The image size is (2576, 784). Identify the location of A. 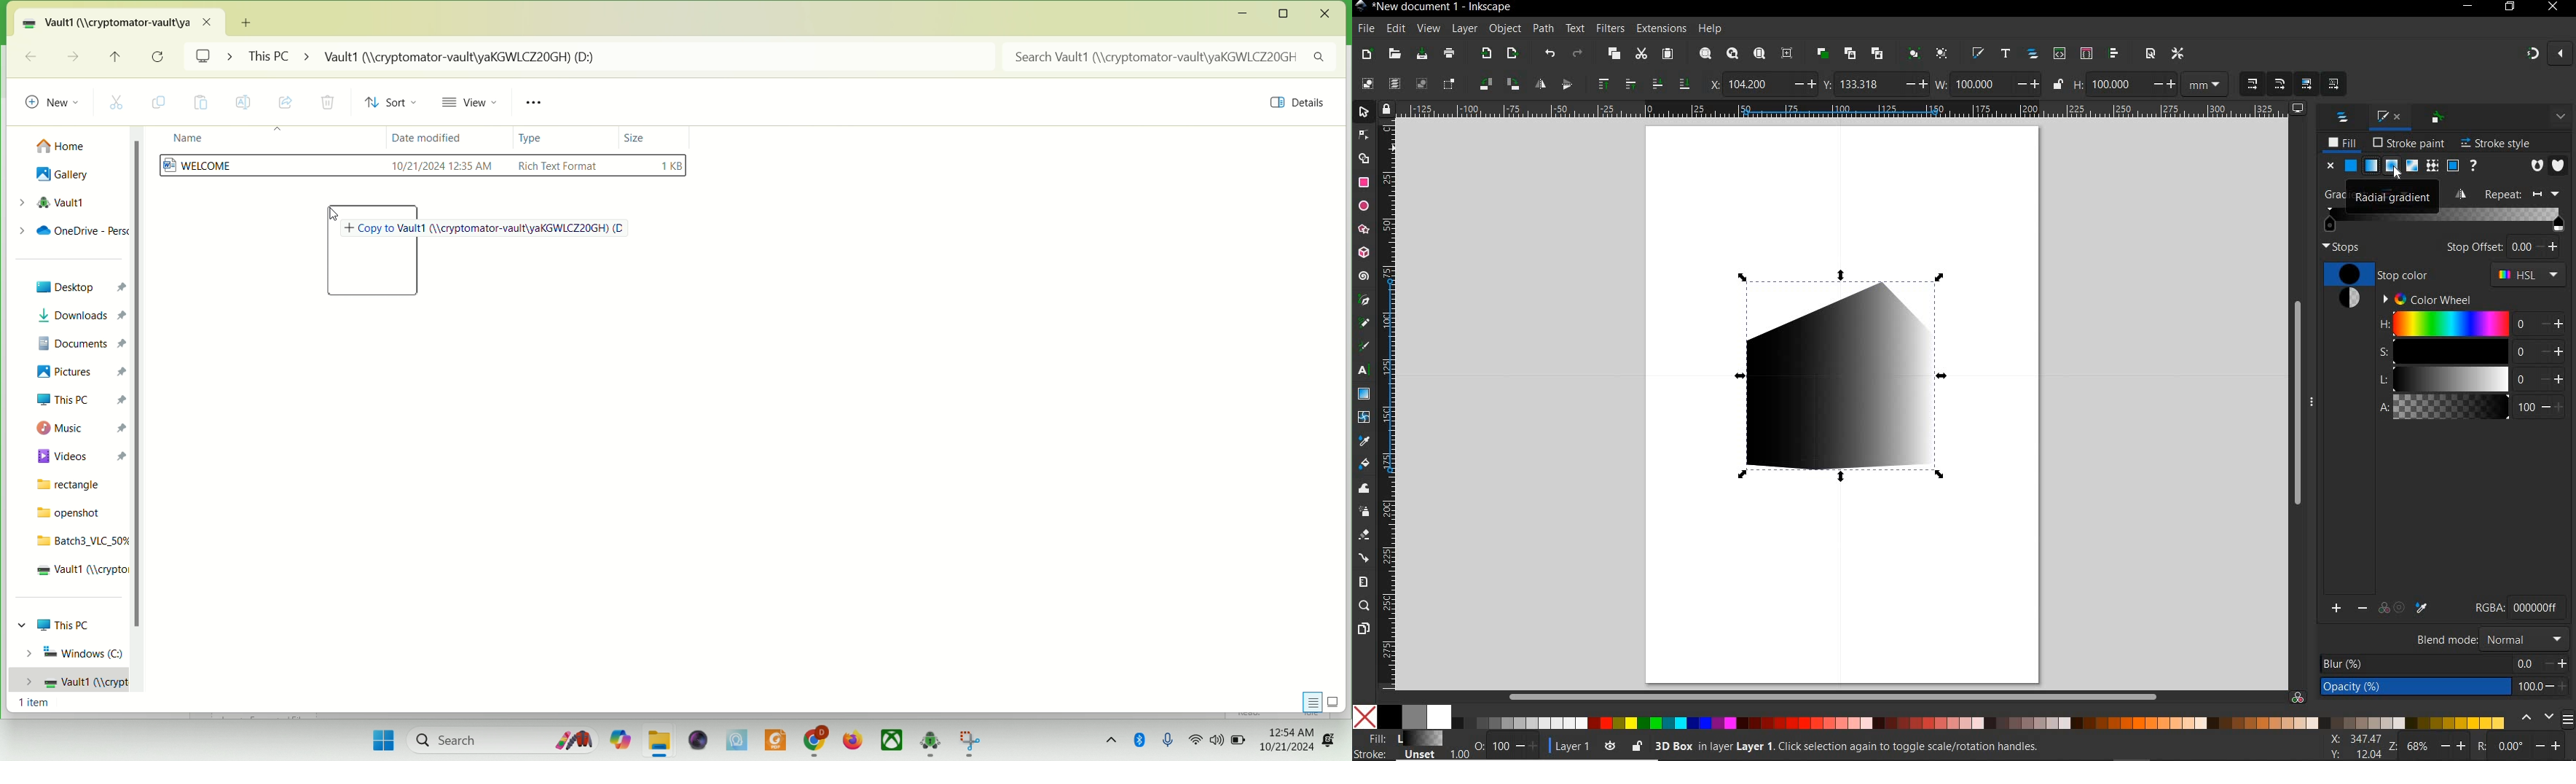
(2451, 407).